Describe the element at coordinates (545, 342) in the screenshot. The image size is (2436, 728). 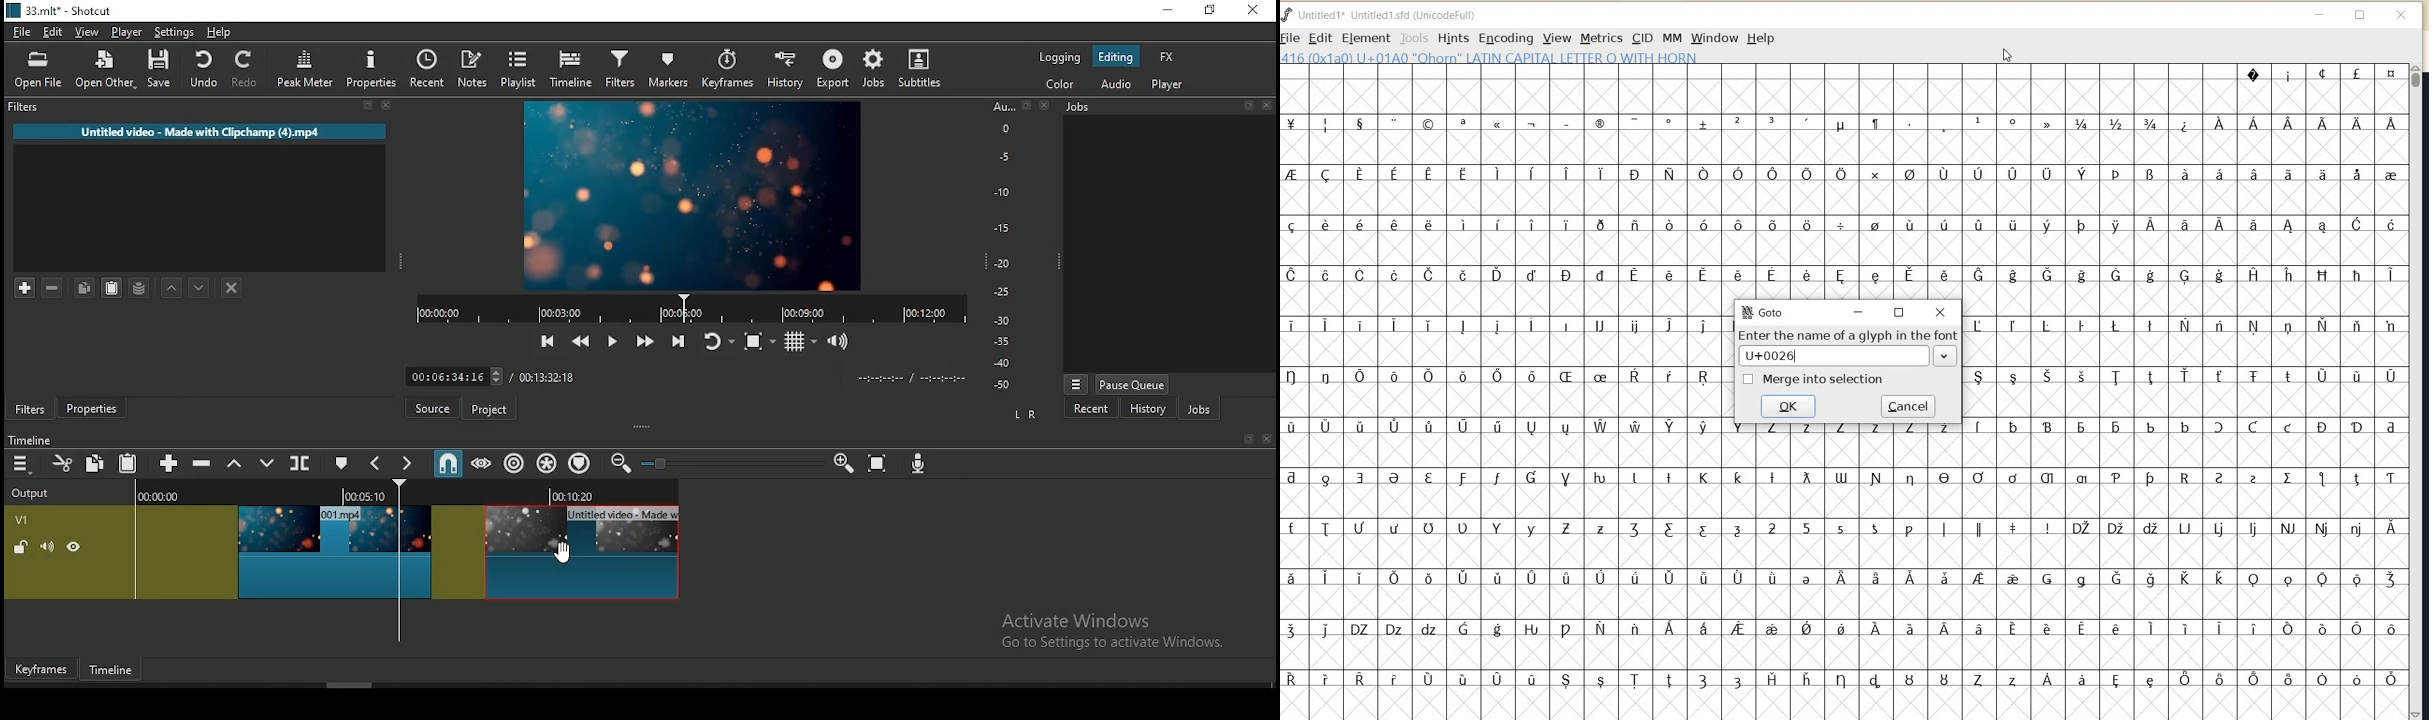
I see `skip to previous point` at that location.